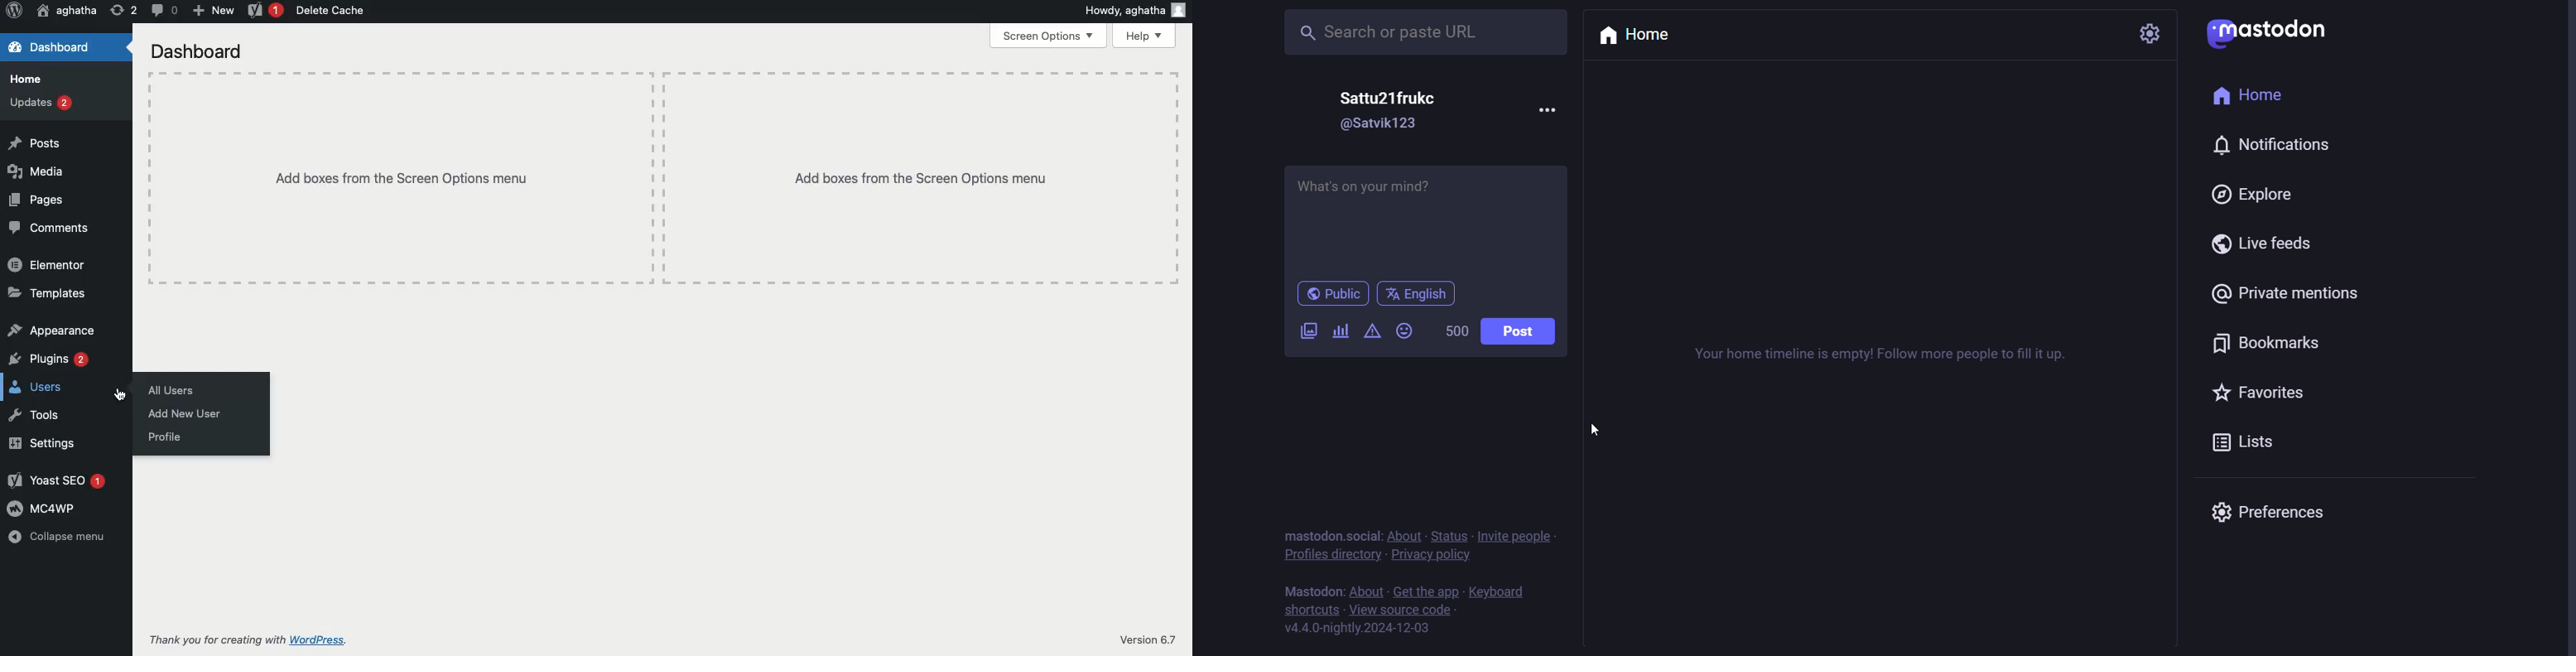 The height and width of the screenshot is (672, 2576). Describe the element at coordinates (1638, 38) in the screenshot. I see `home` at that location.